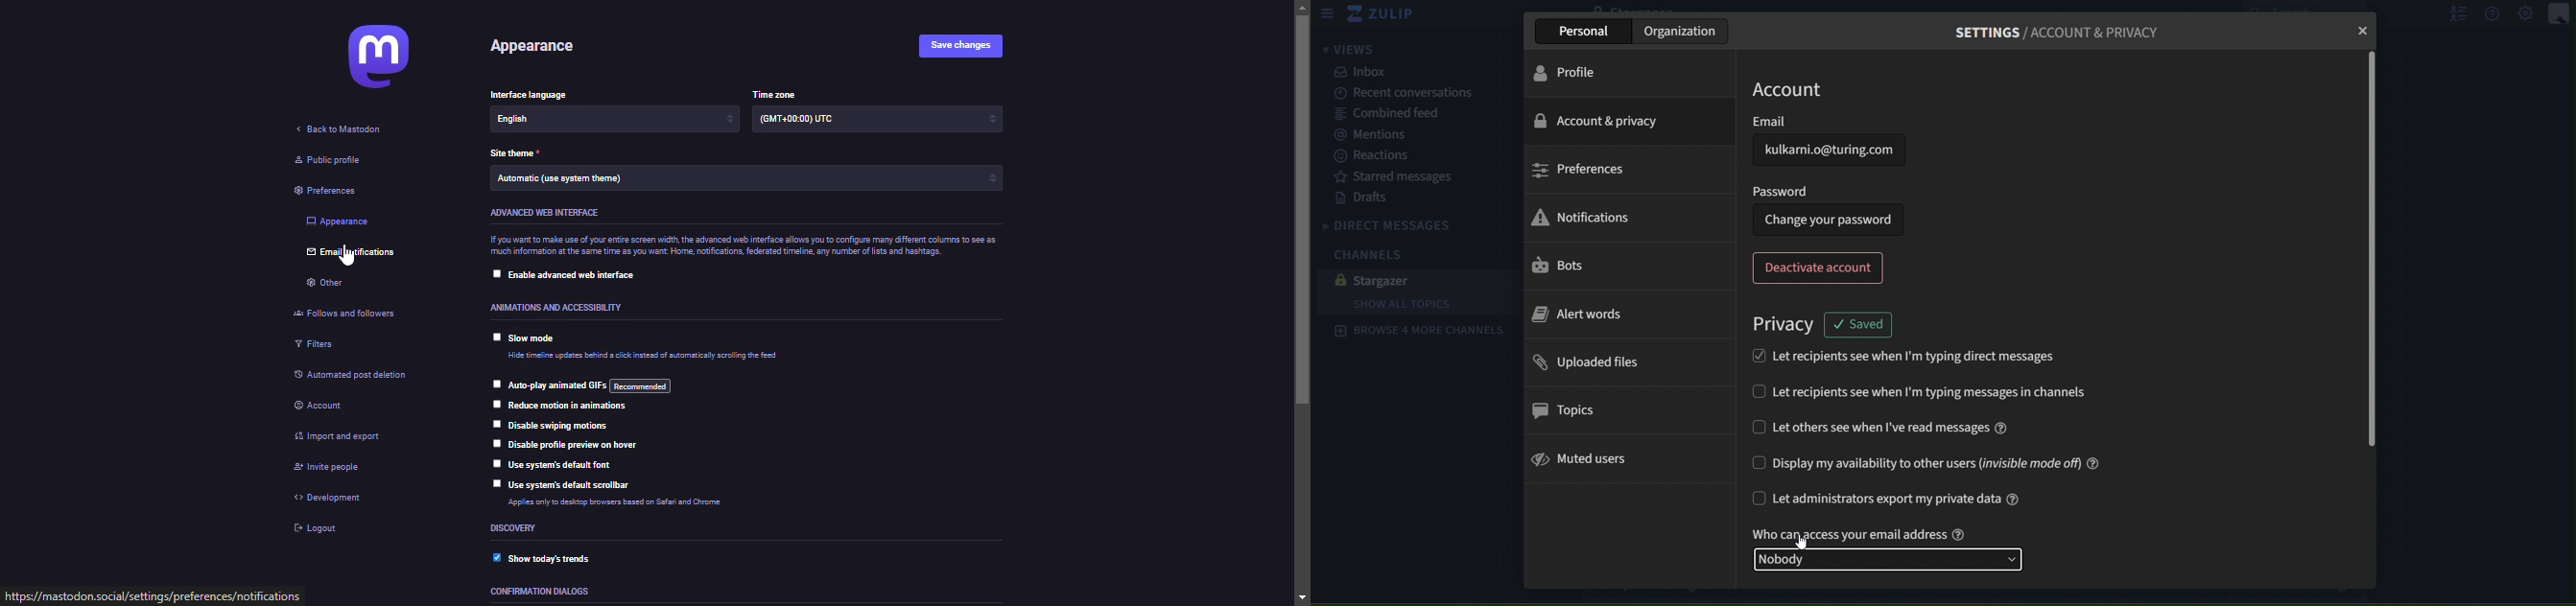 This screenshot has height=616, width=2576. What do you see at coordinates (960, 46) in the screenshot?
I see `save changes` at bounding box center [960, 46].